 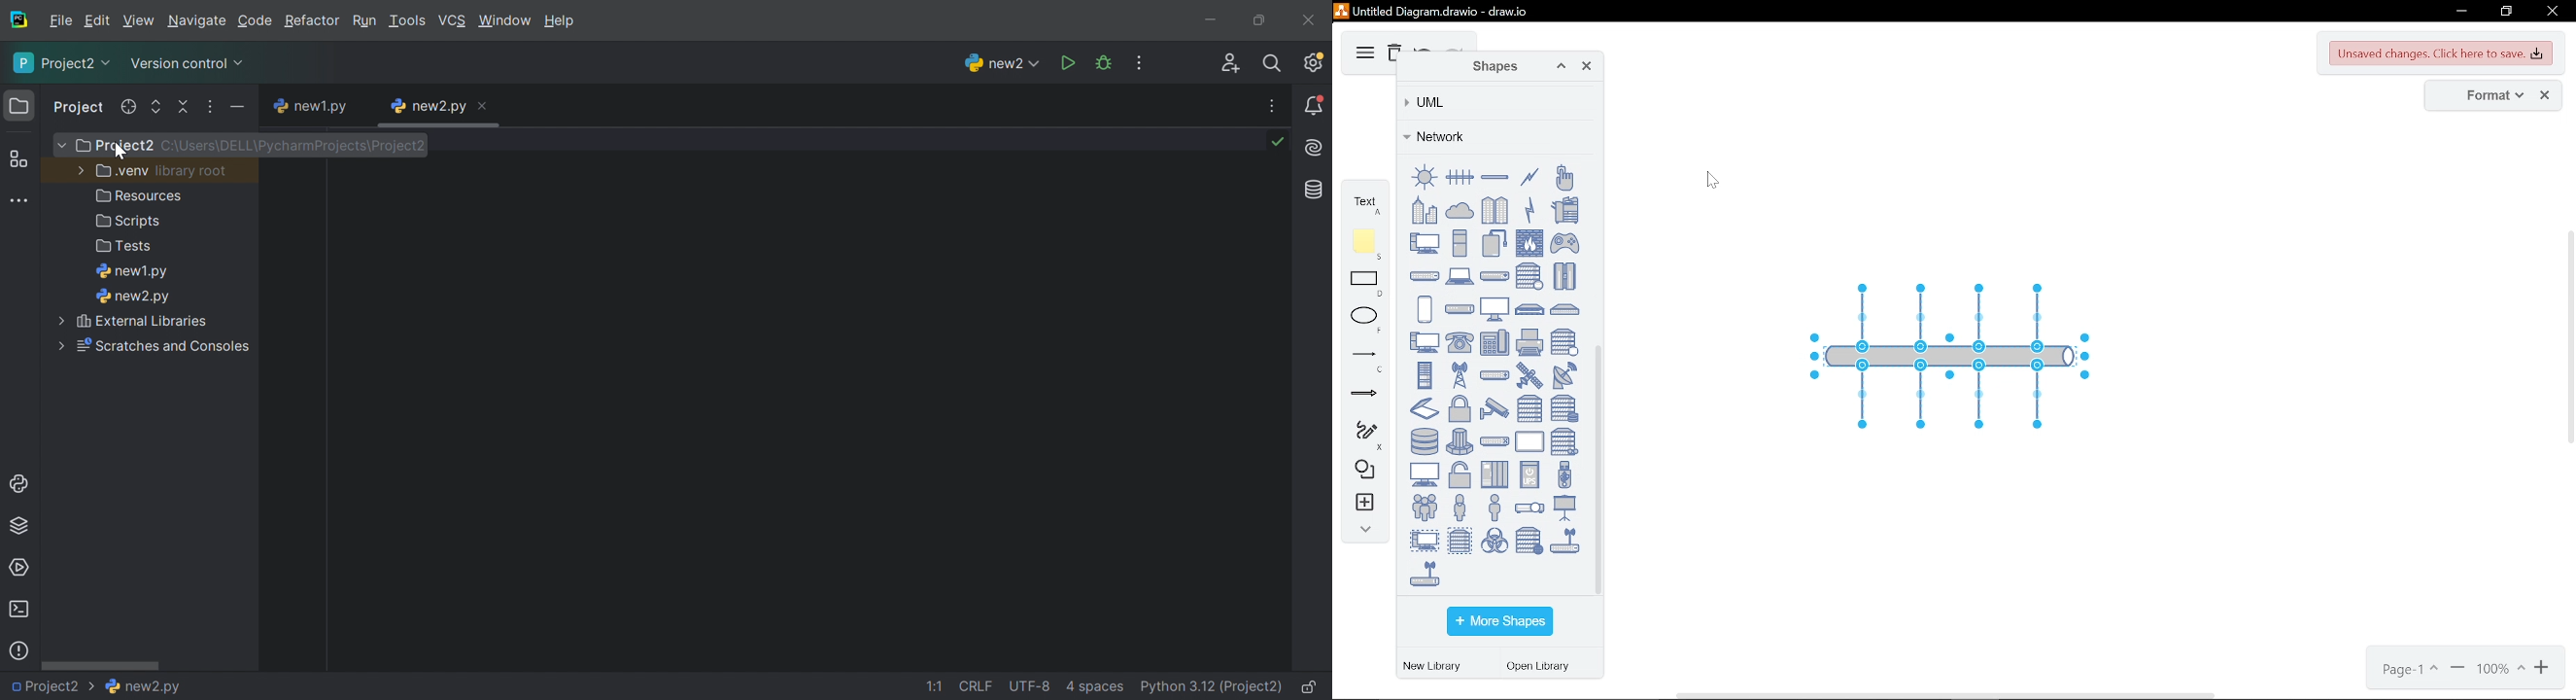 What do you see at coordinates (1393, 54) in the screenshot?
I see `delete` at bounding box center [1393, 54].